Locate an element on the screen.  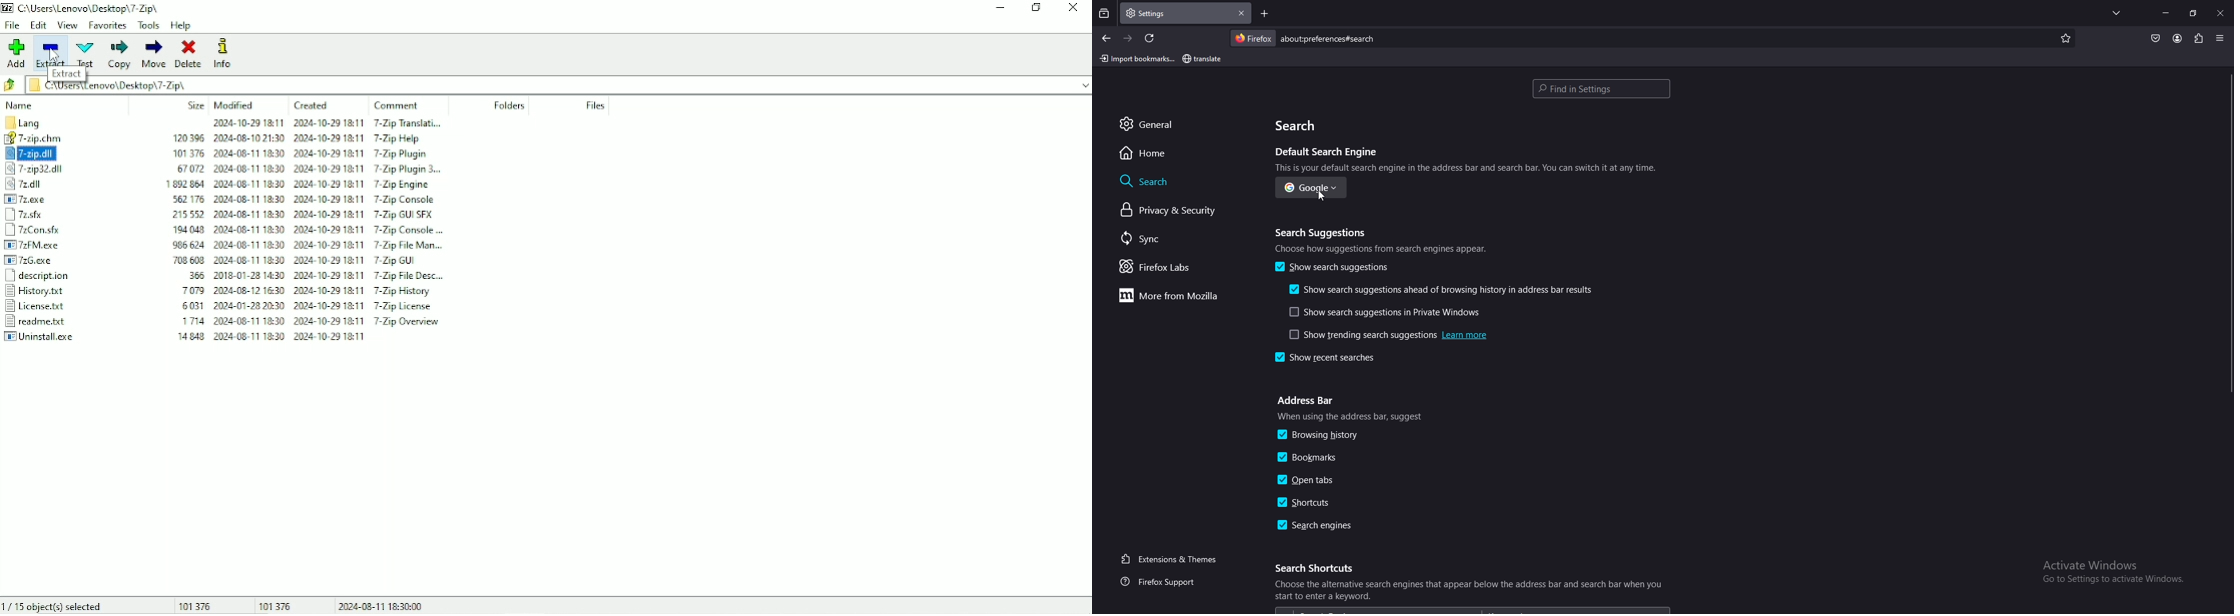
info is located at coordinates (1354, 416).